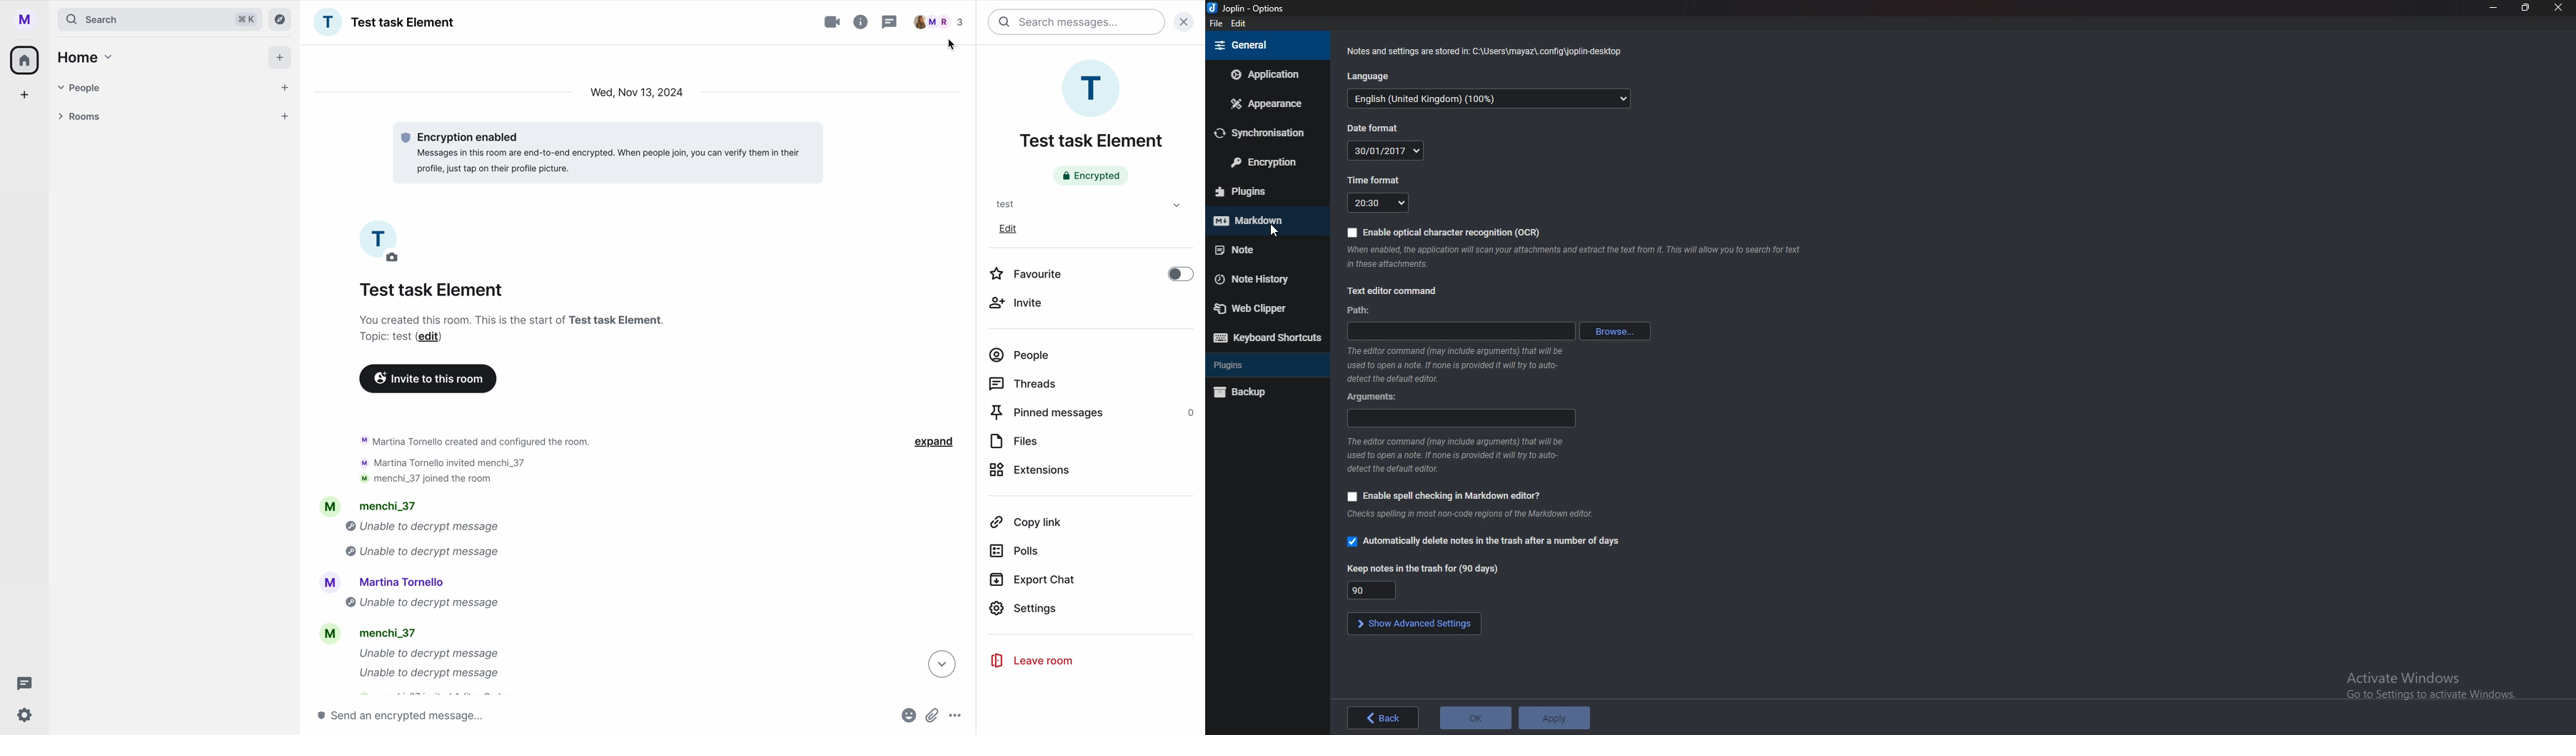 The width and height of the screenshot is (2576, 756). Describe the element at coordinates (2525, 8) in the screenshot. I see `Resize` at that location.